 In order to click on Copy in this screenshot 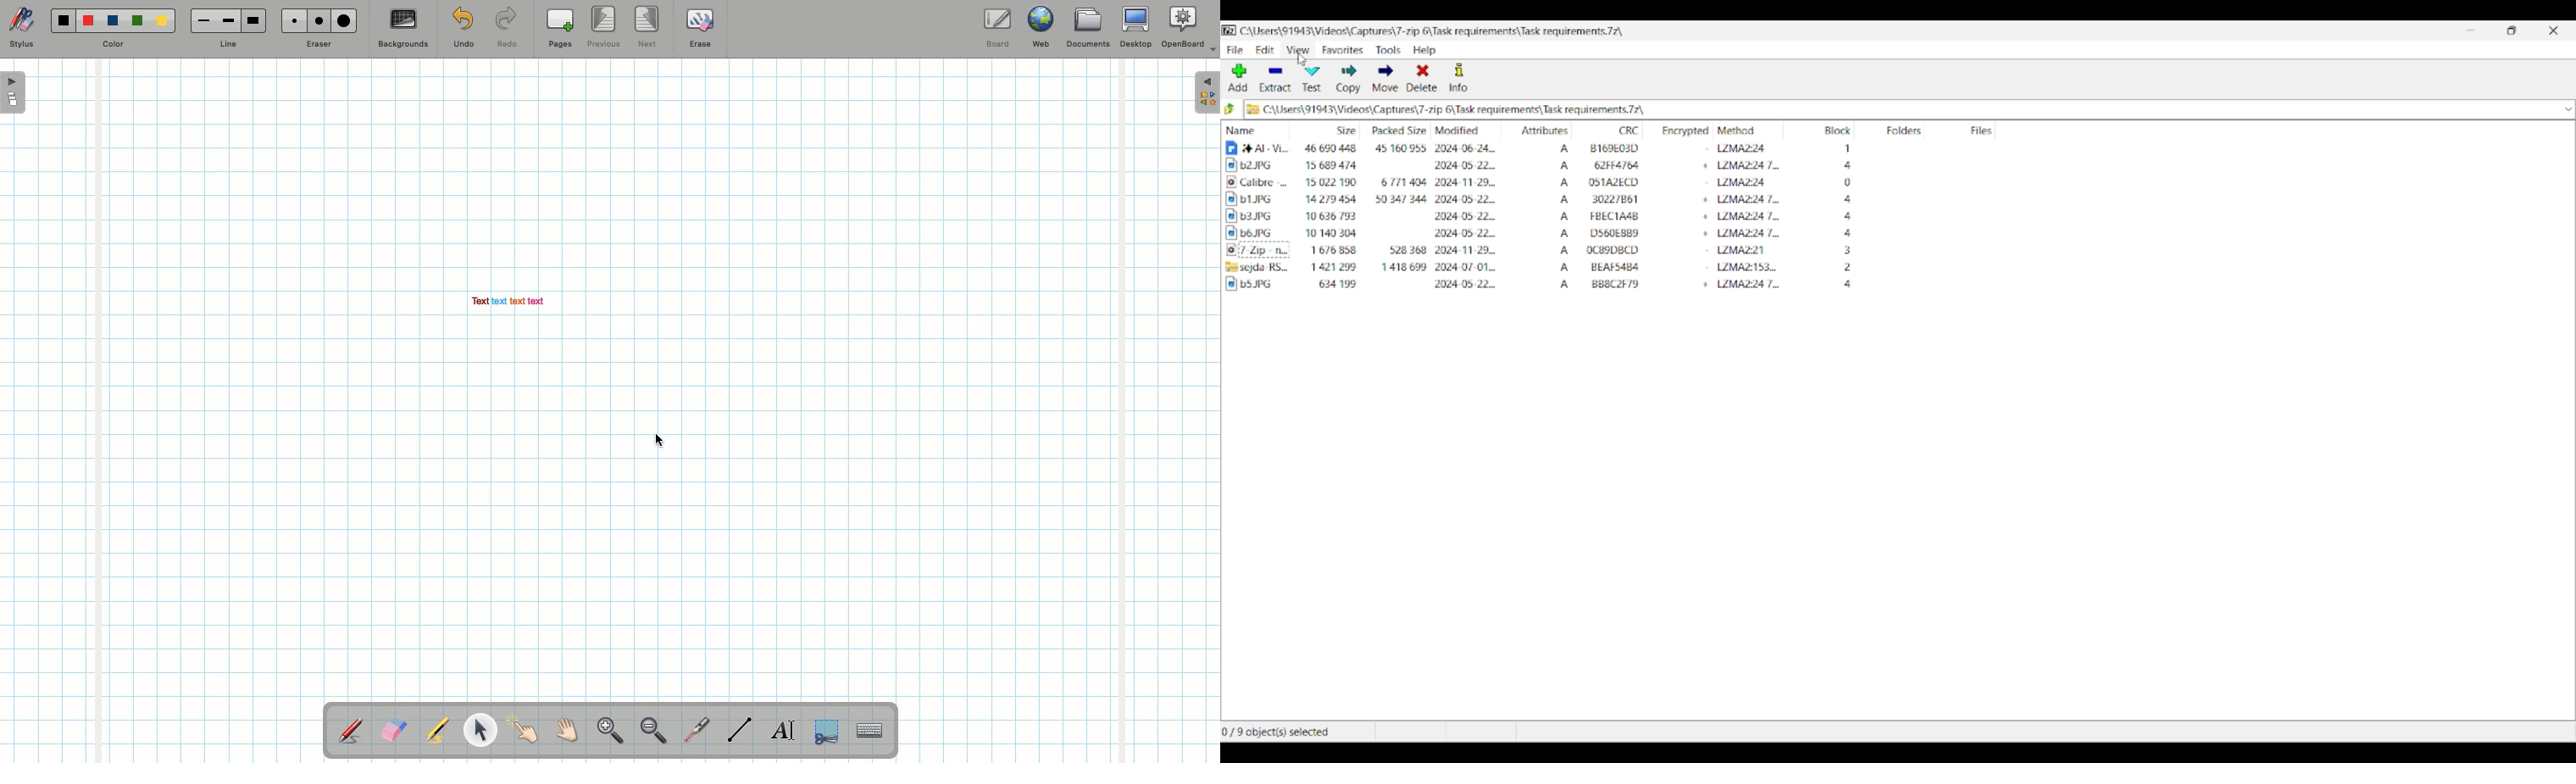, I will do `click(1349, 79)`.